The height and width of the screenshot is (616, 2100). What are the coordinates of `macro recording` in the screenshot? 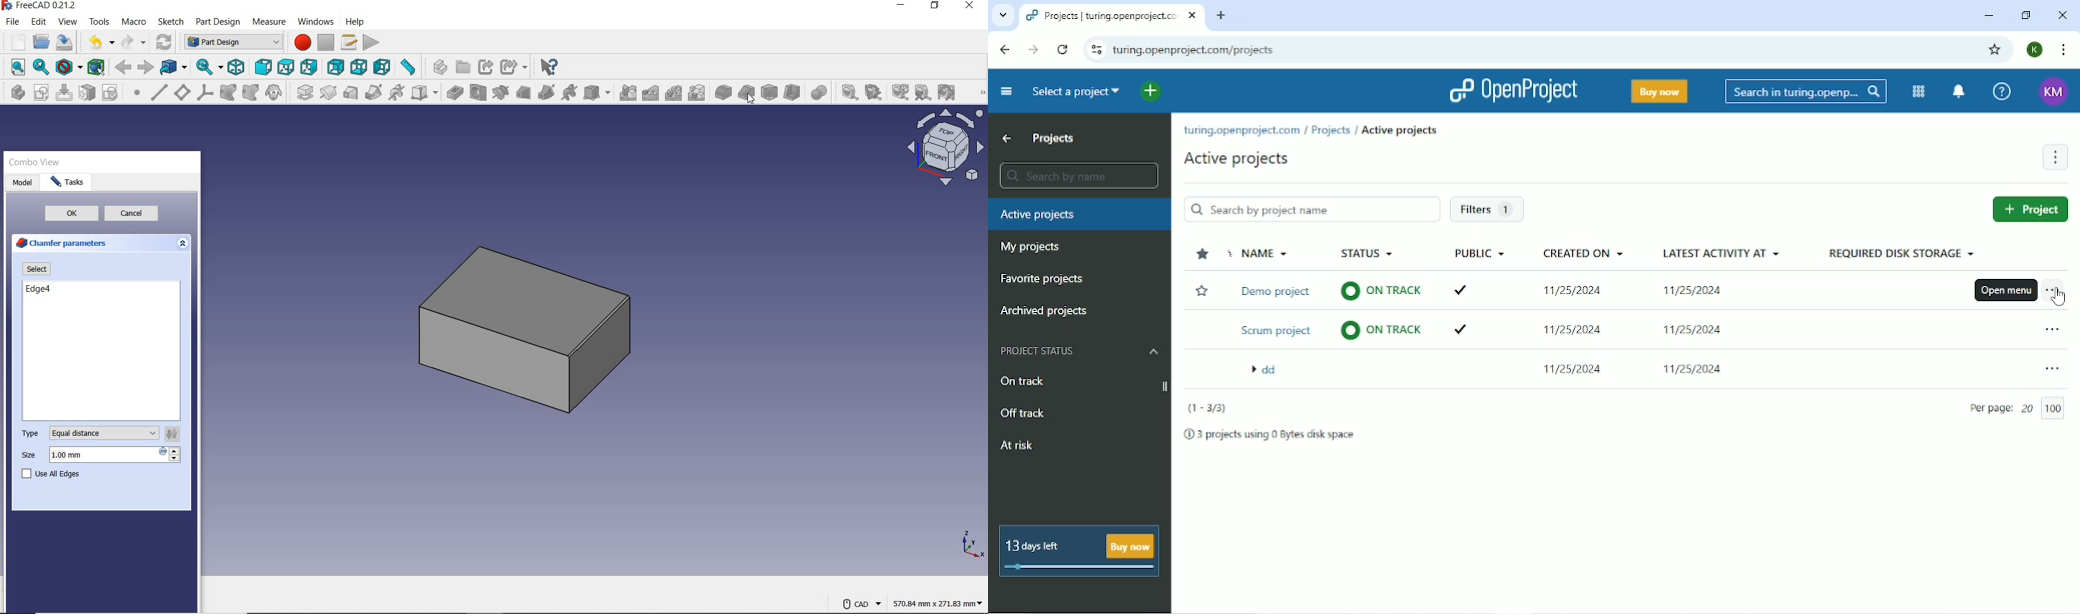 It's located at (299, 43).